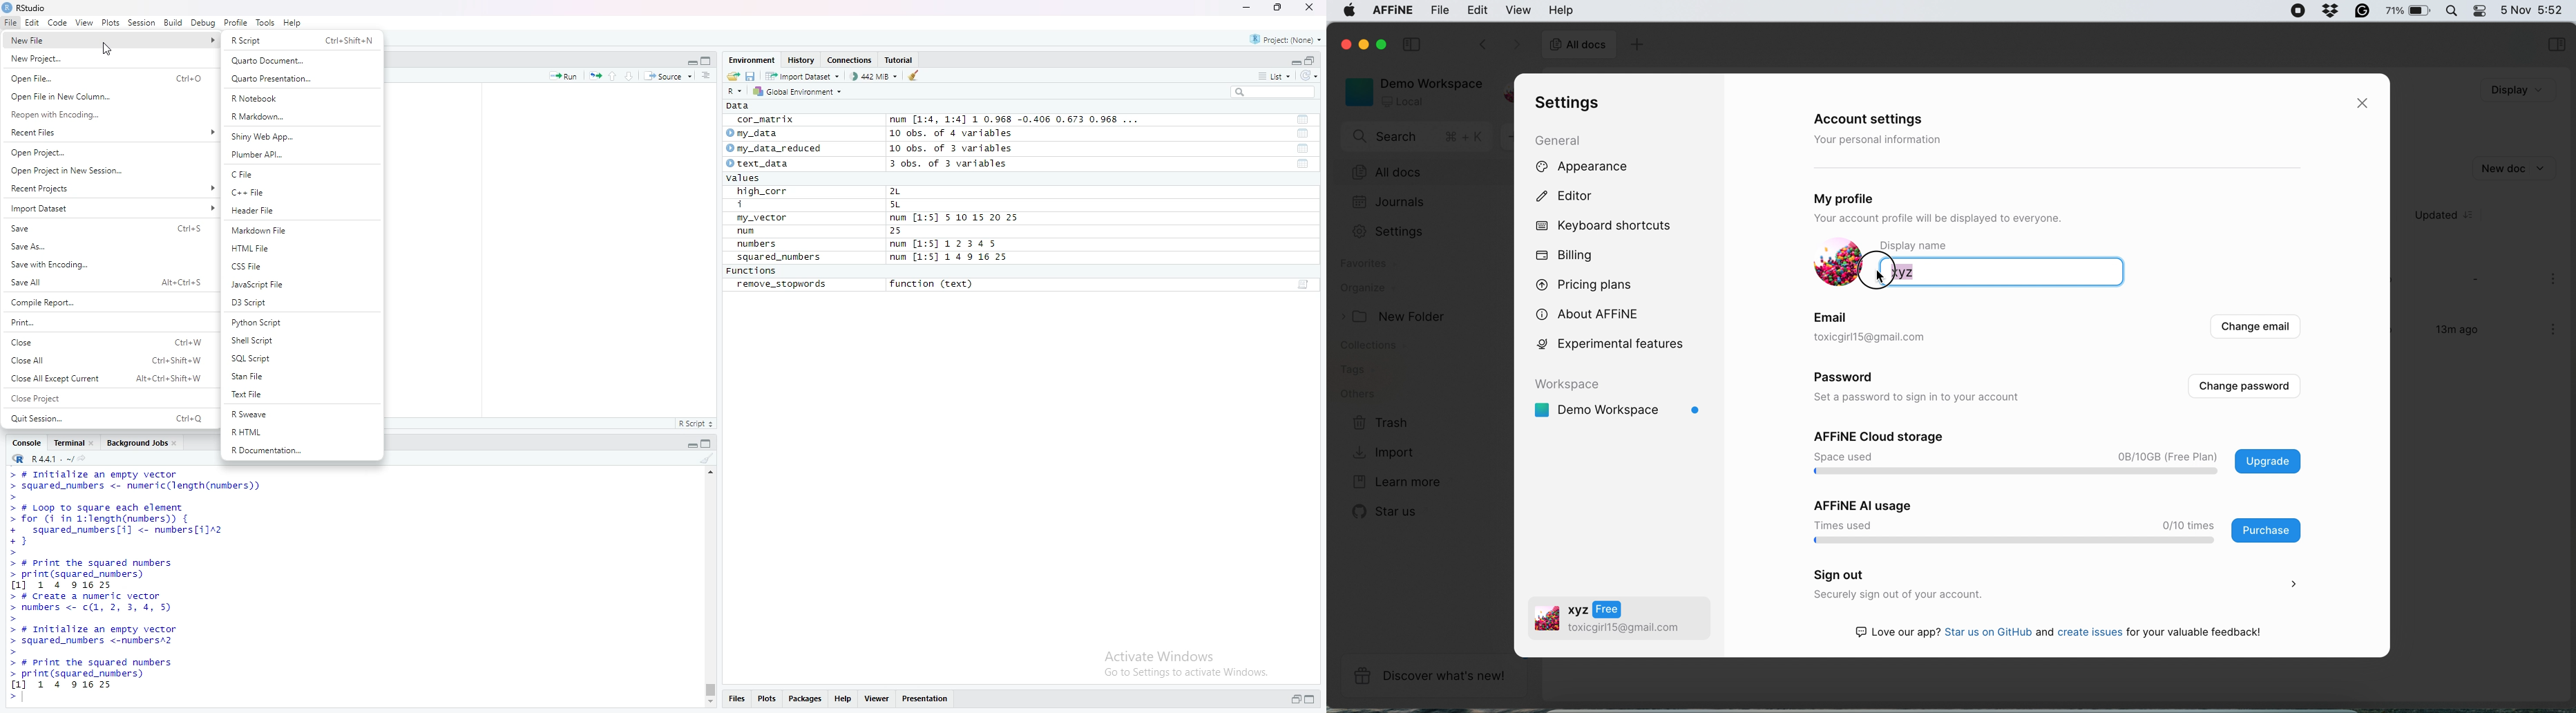 Image resolution: width=2576 pixels, height=728 pixels. Describe the element at coordinates (877, 701) in the screenshot. I see `View` at that location.